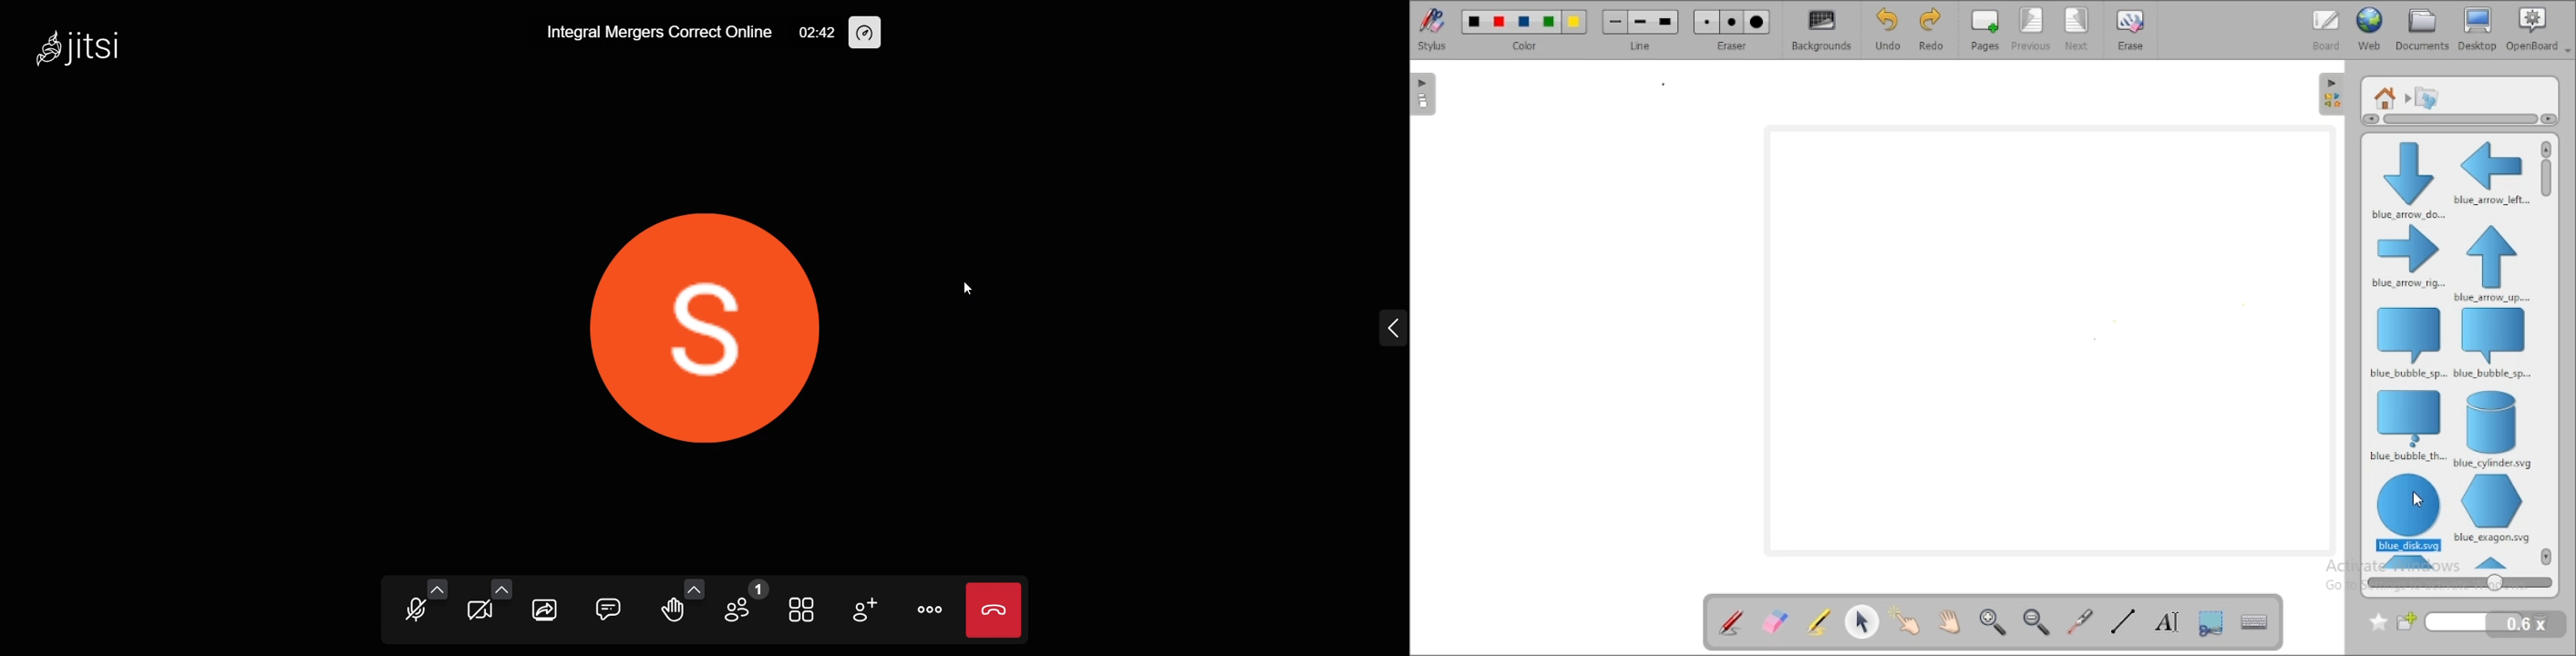 The image size is (2576, 672). What do you see at coordinates (2547, 190) in the screenshot?
I see `vertical scroll bar` at bounding box center [2547, 190].